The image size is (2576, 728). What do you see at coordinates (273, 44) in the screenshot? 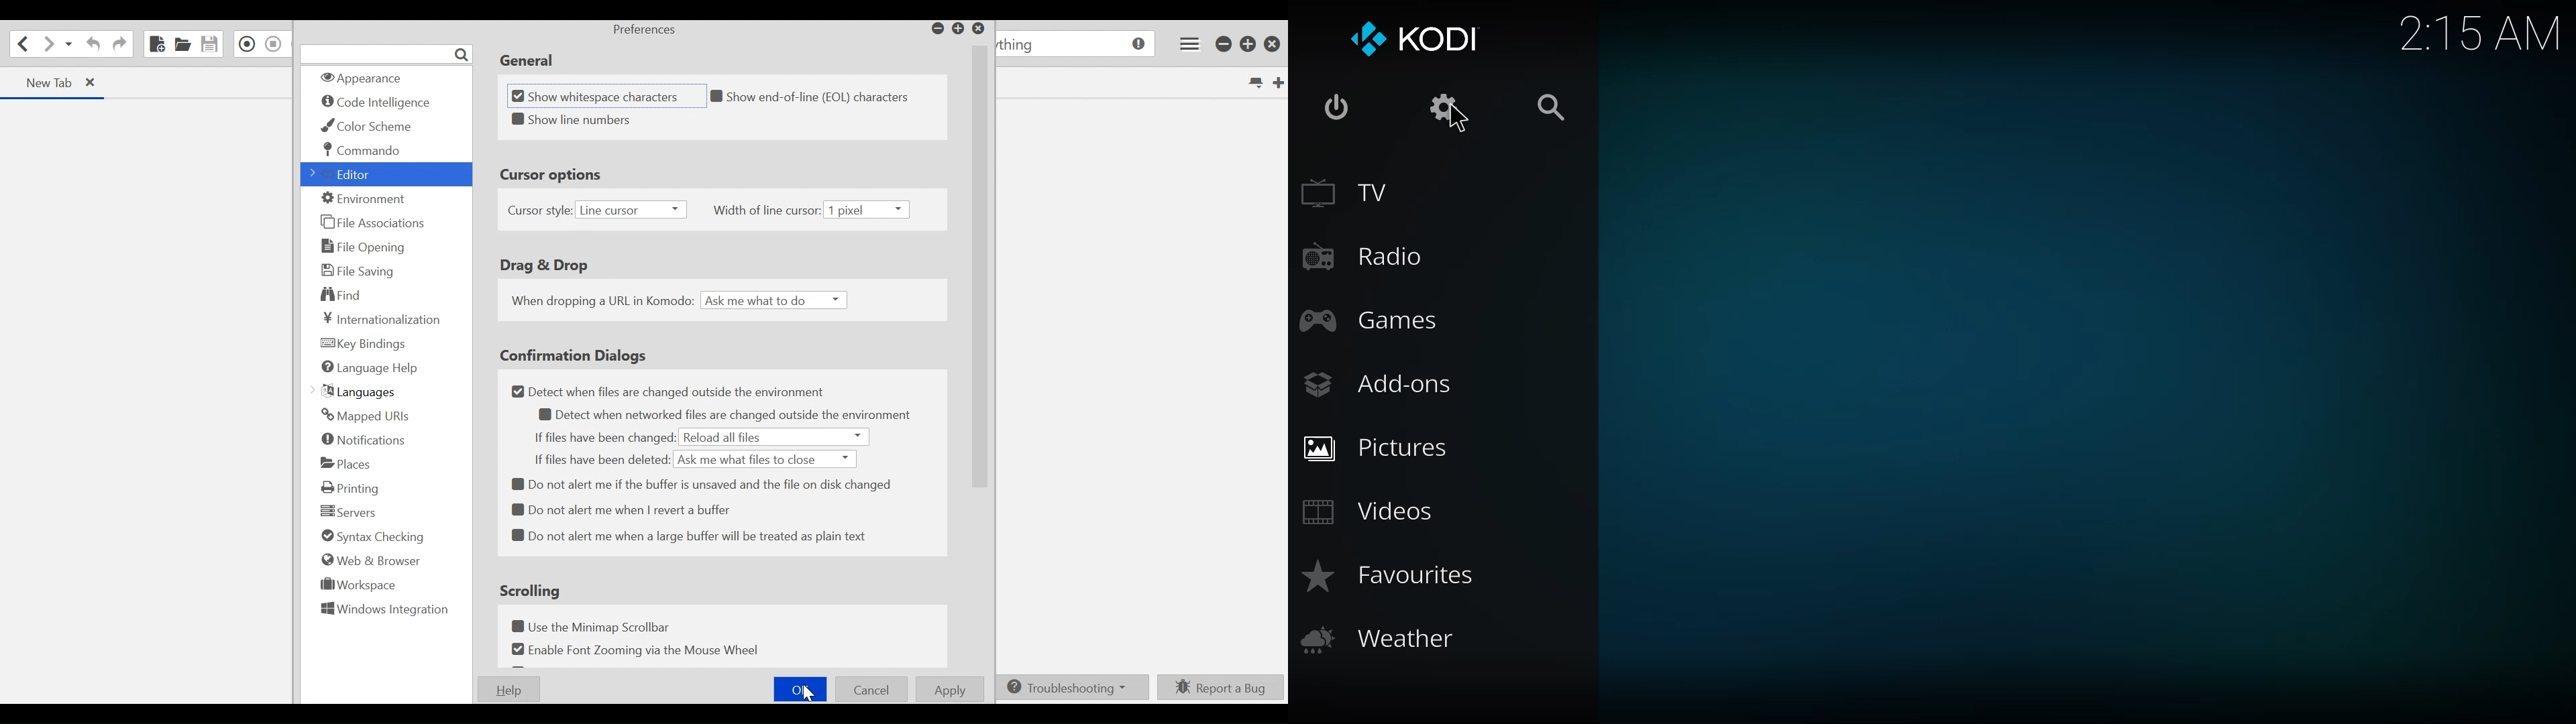
I see `Stop Recording Macro` at bounding box center [273, 44].